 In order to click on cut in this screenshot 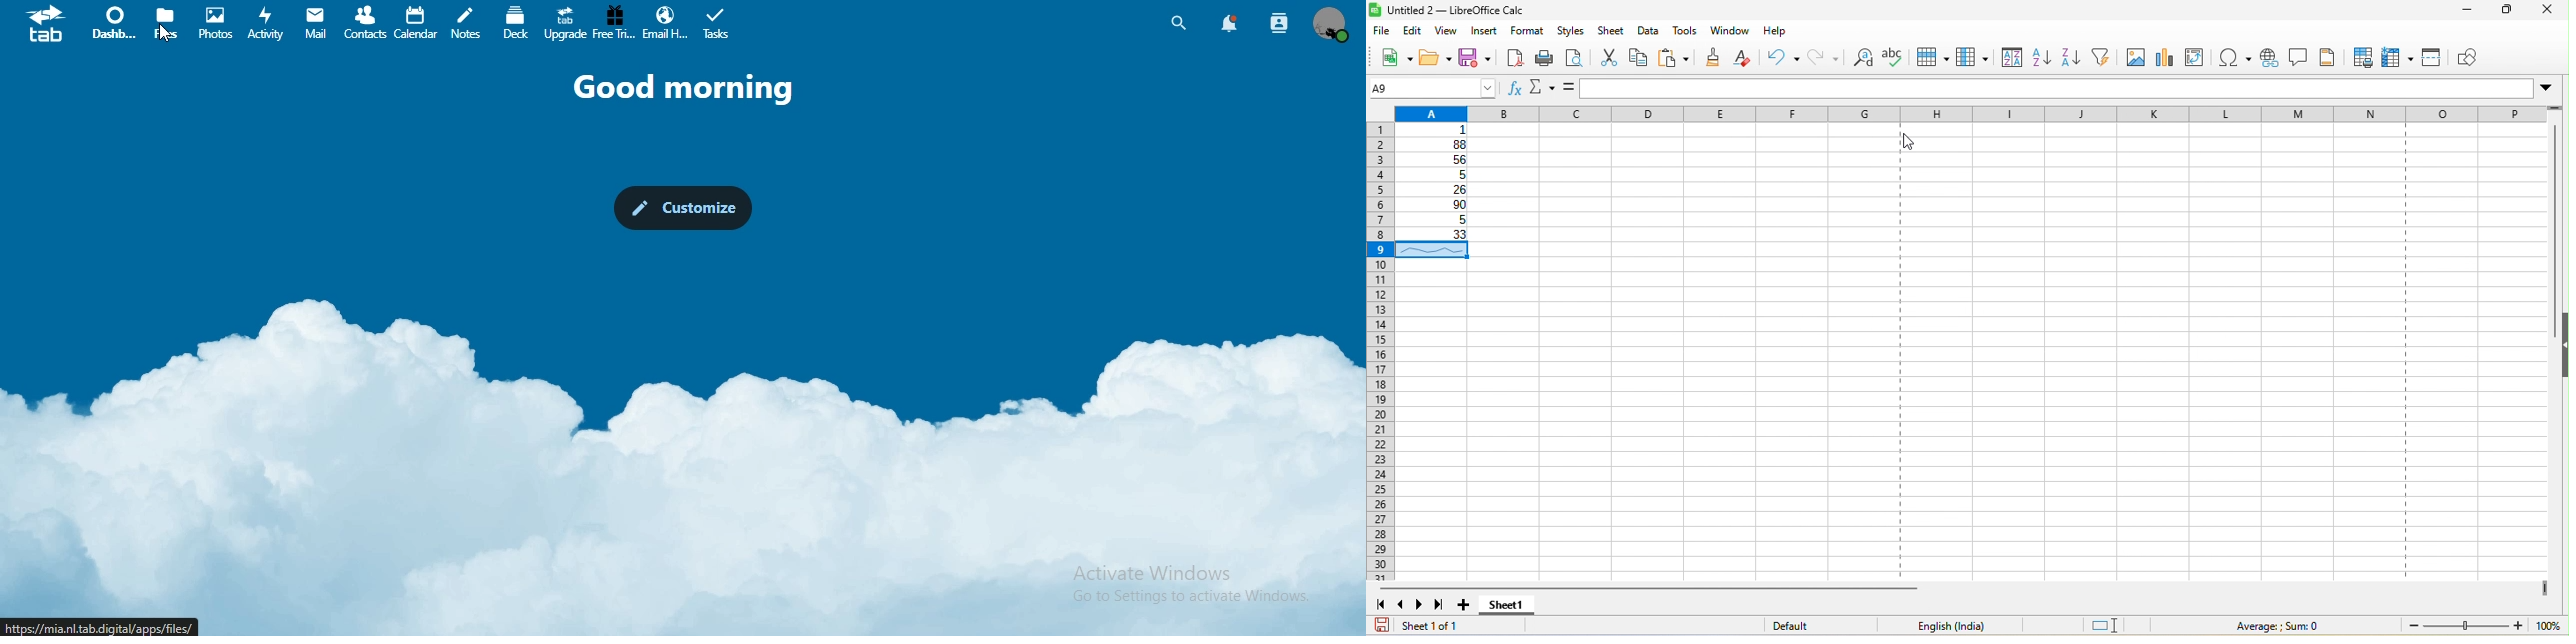, I will do `click(1610, 59)`.